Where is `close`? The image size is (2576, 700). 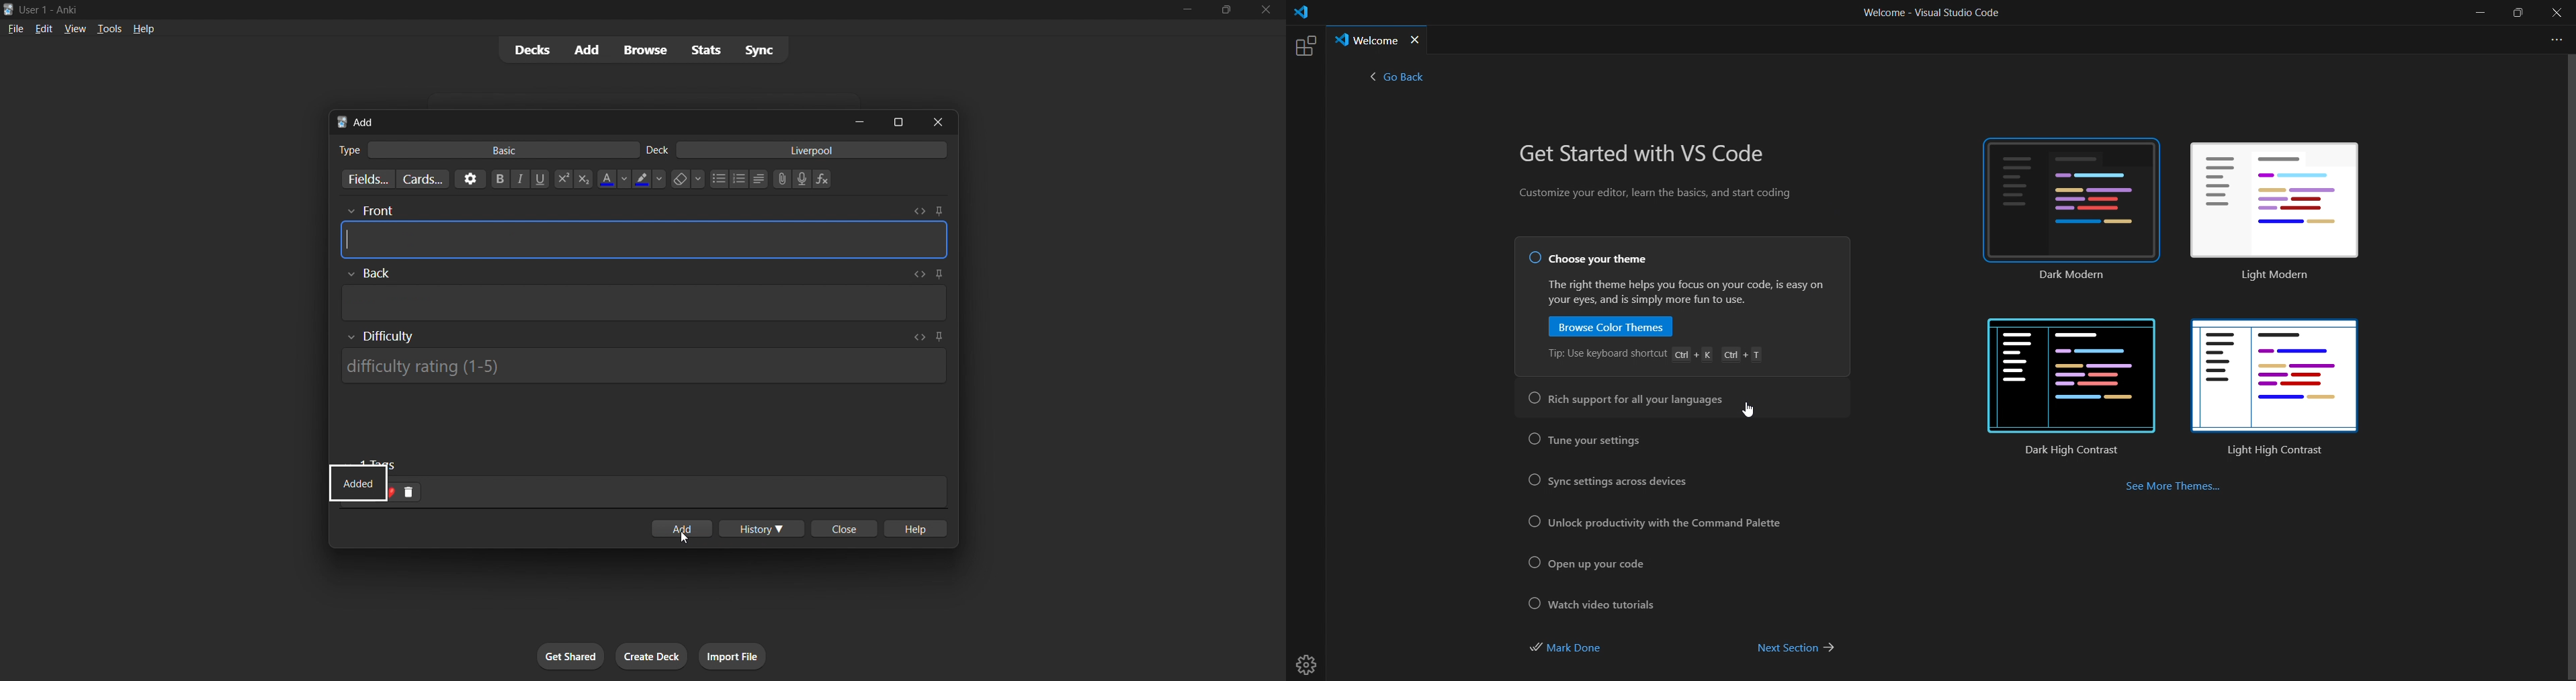 close is located at coordinates (1267, 10).